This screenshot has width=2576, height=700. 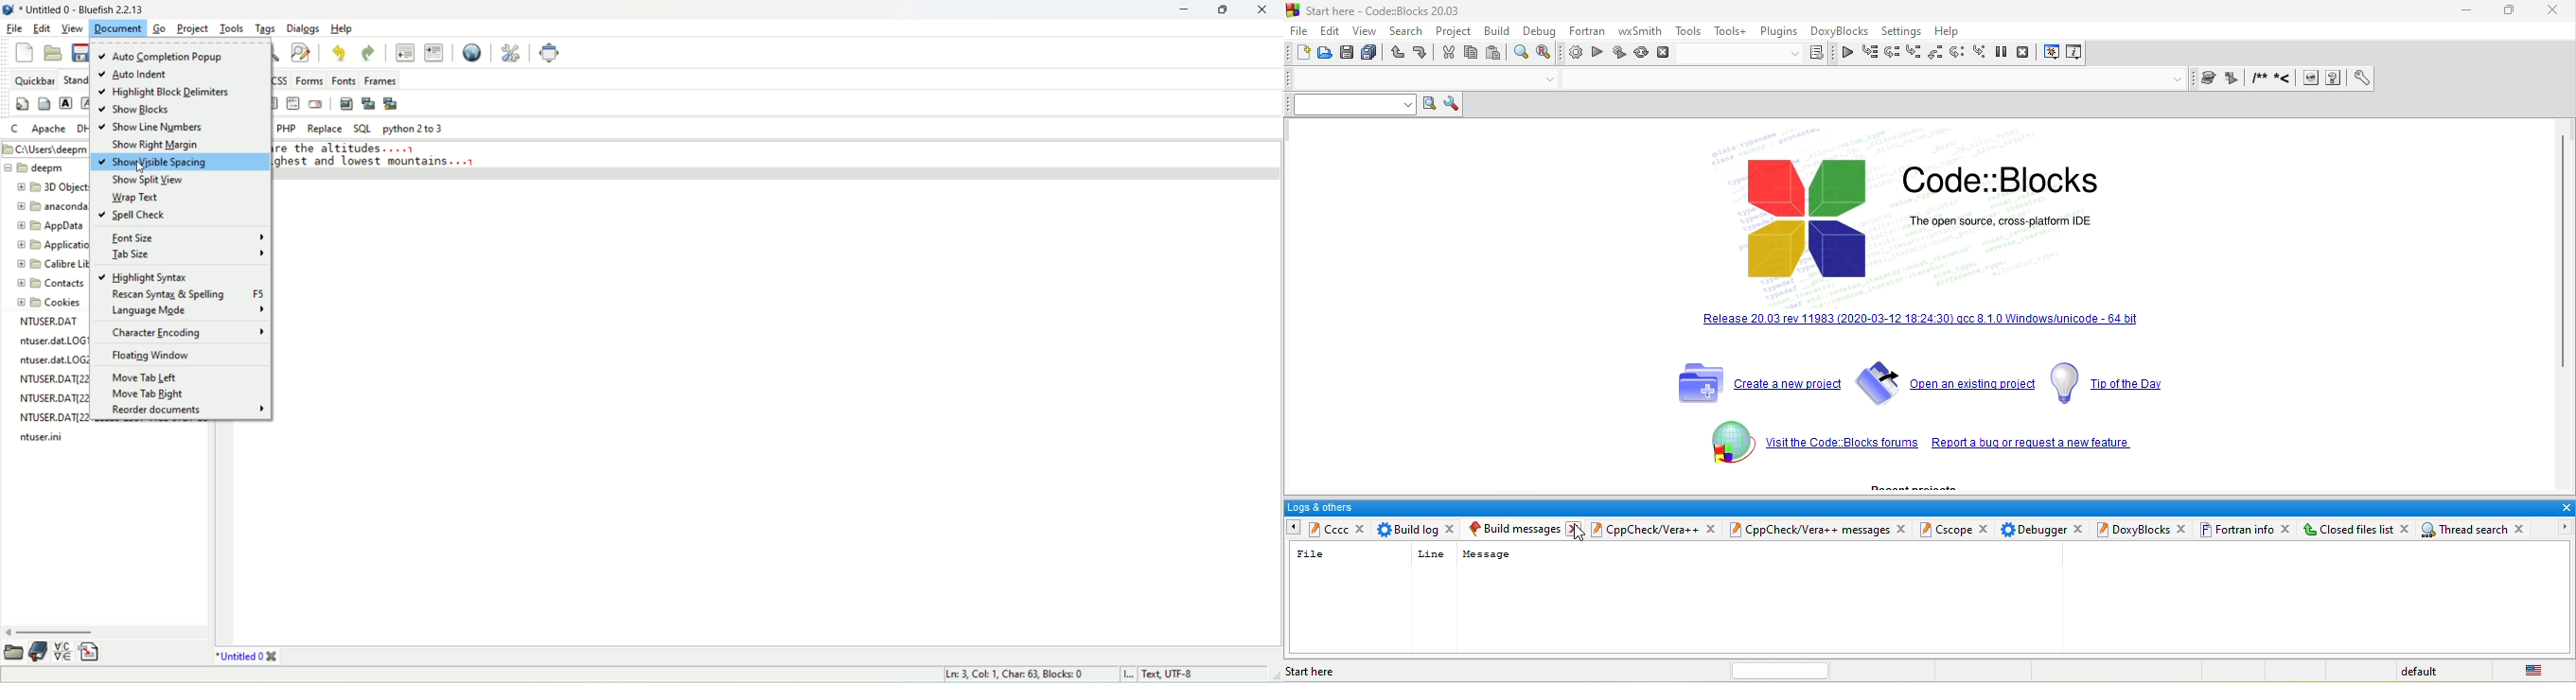 I want to click on edit preferences, so click(x=511, y=54).